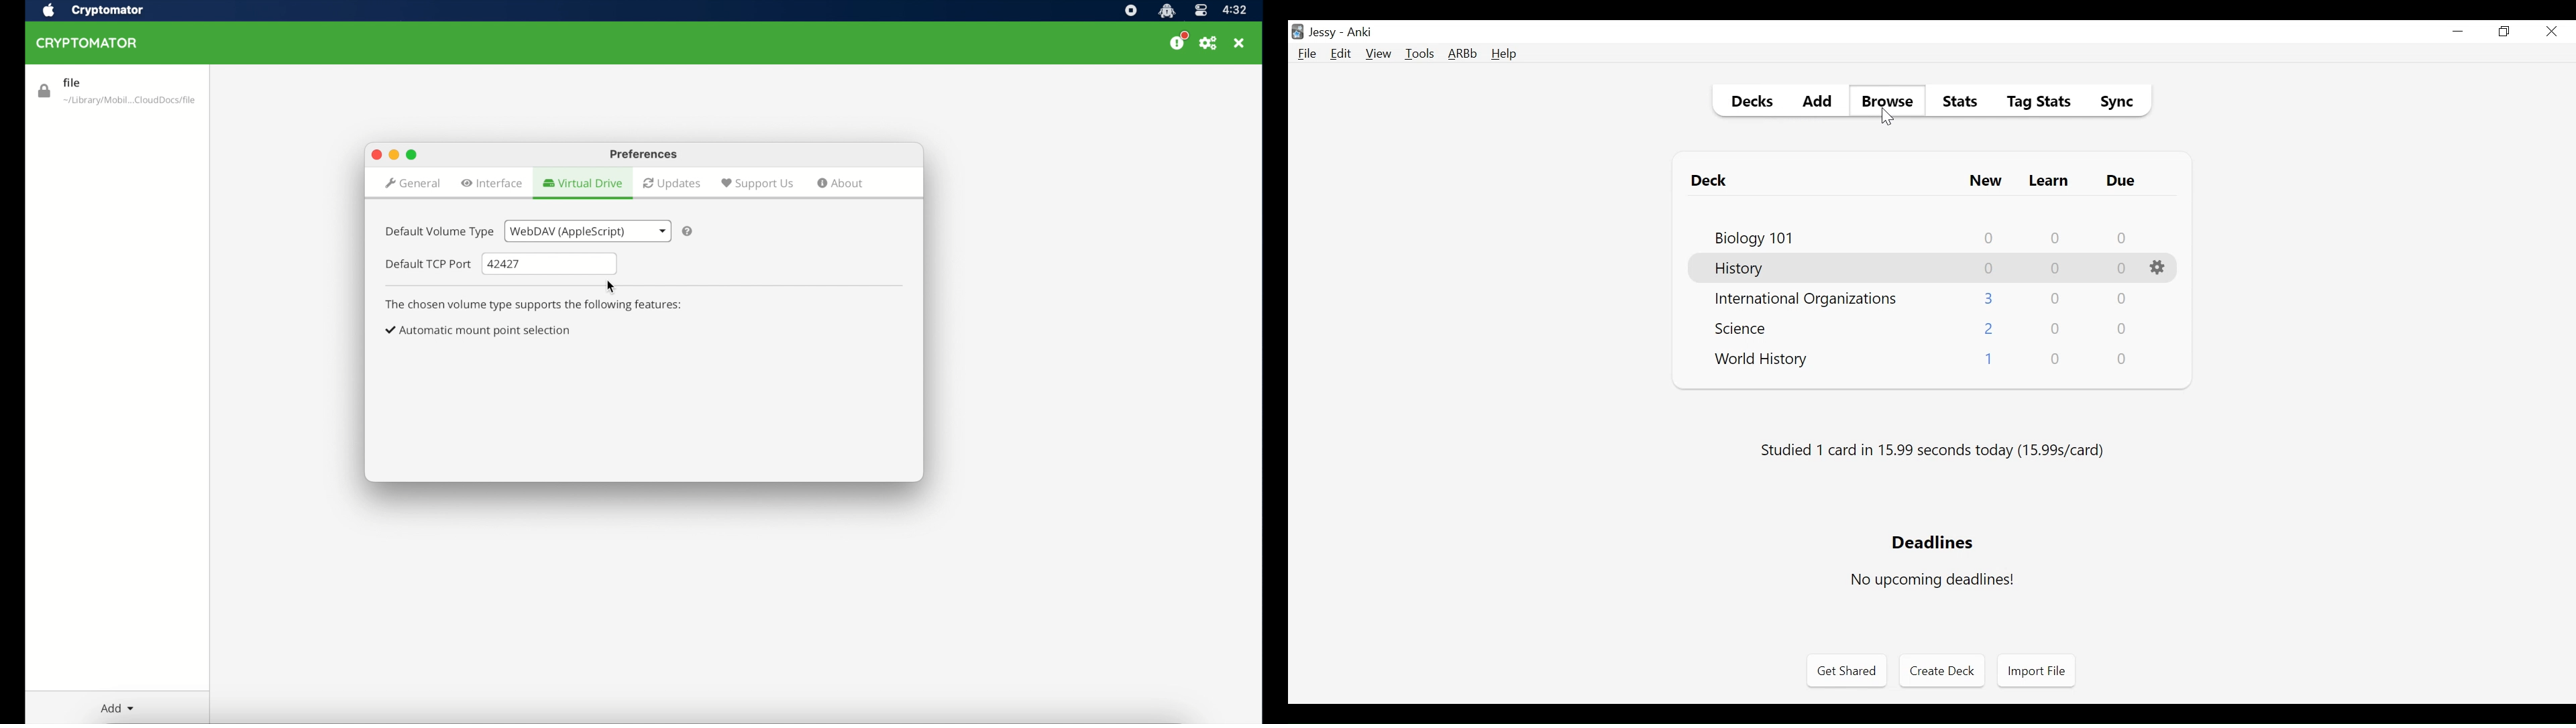 The image size is (2576, 728). Describe the element at coordinates (1323, 33) in the screenshot. I see `User Name` at that location.